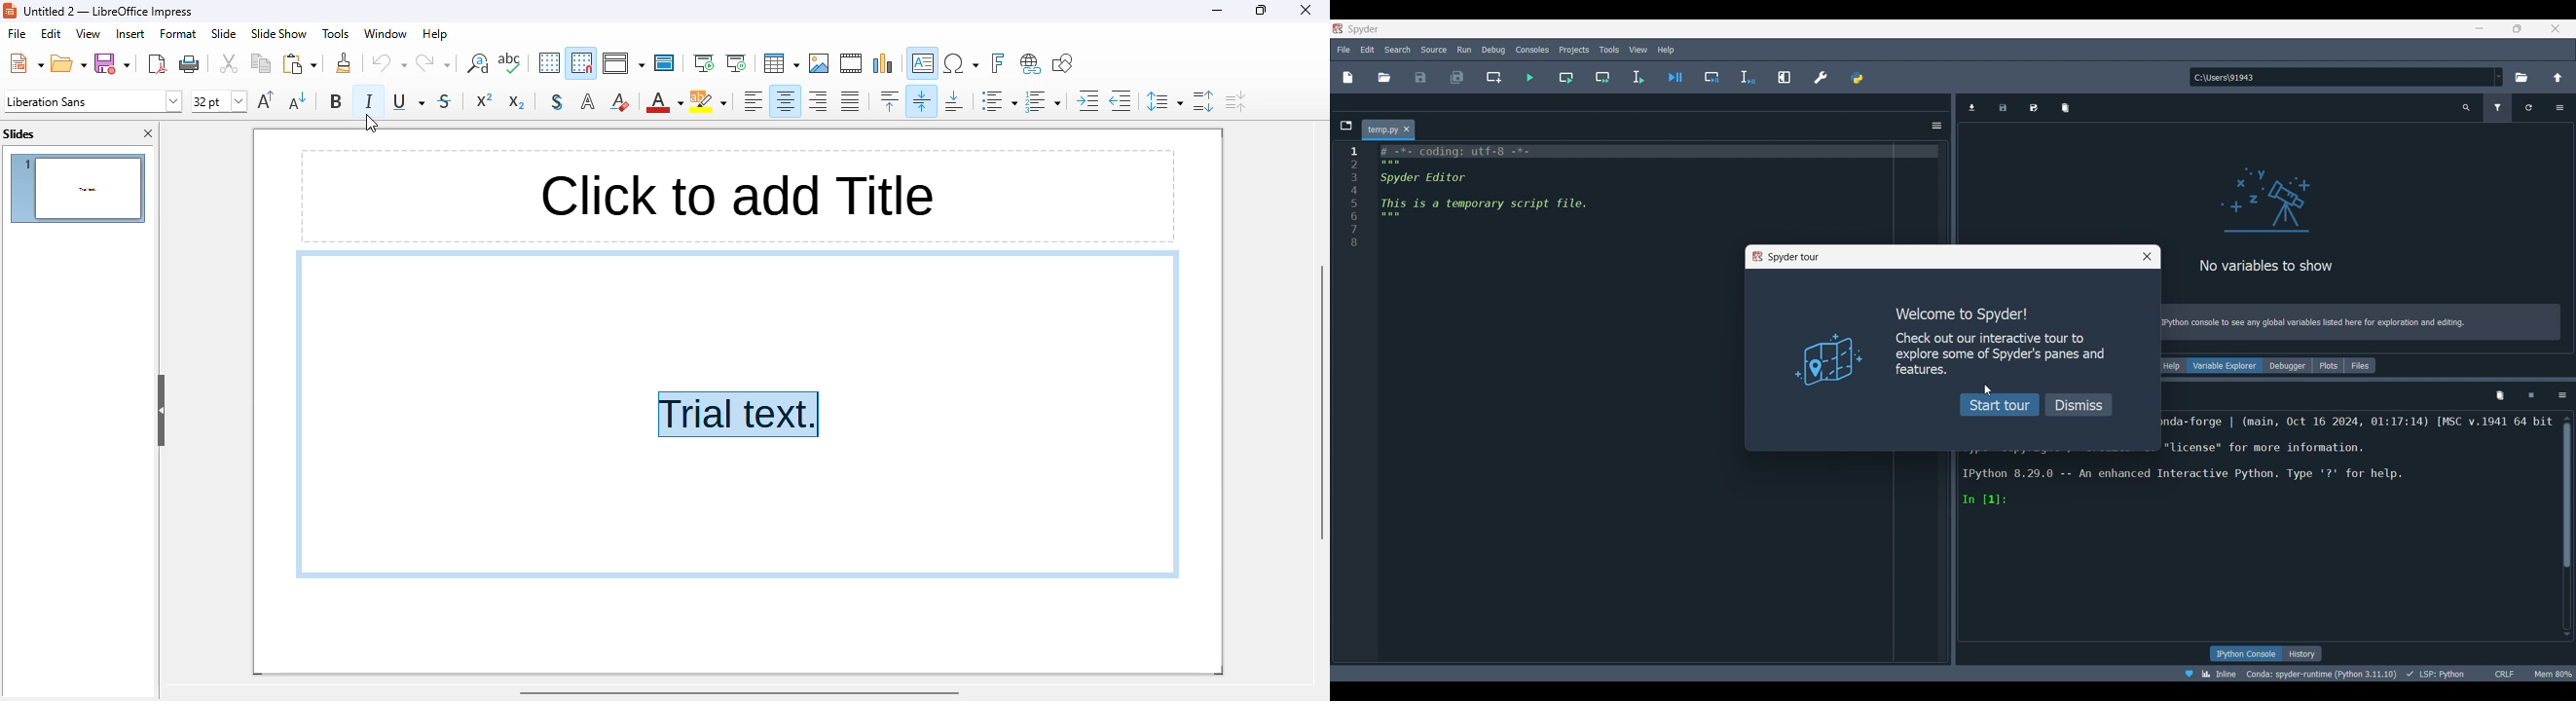  I want to click on save, so click(2000, 108).